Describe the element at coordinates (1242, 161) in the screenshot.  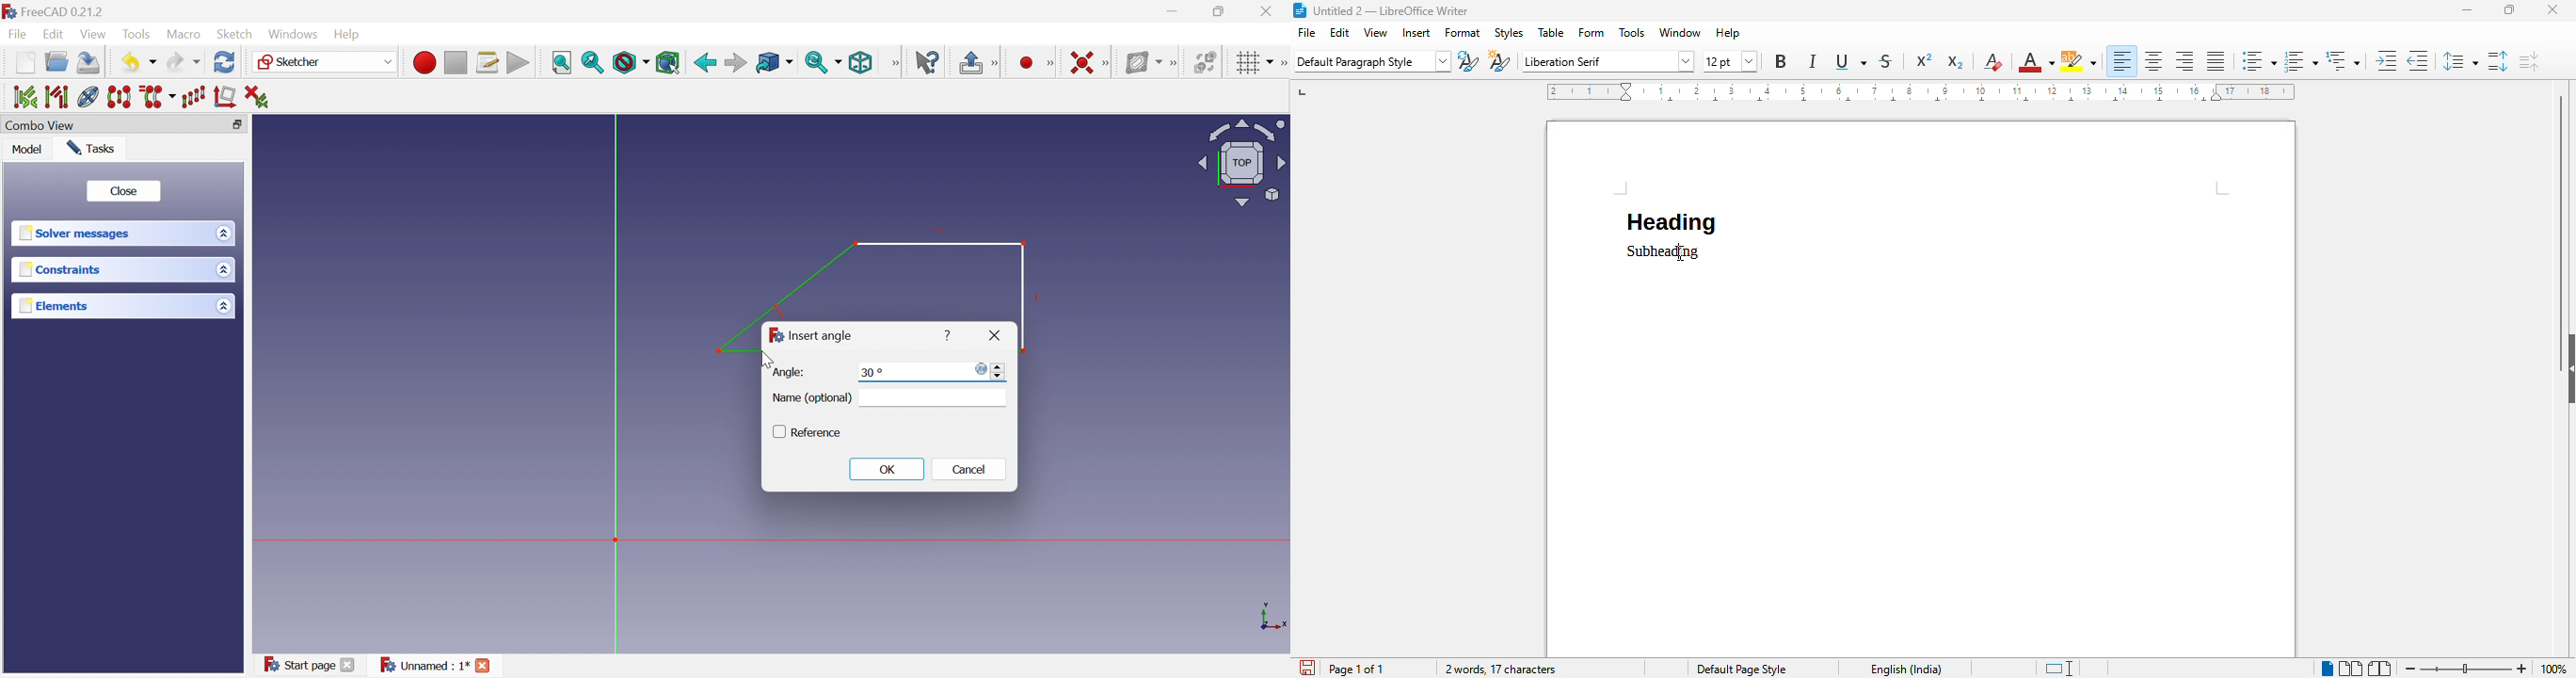
I see `Viewing angle` at that location.